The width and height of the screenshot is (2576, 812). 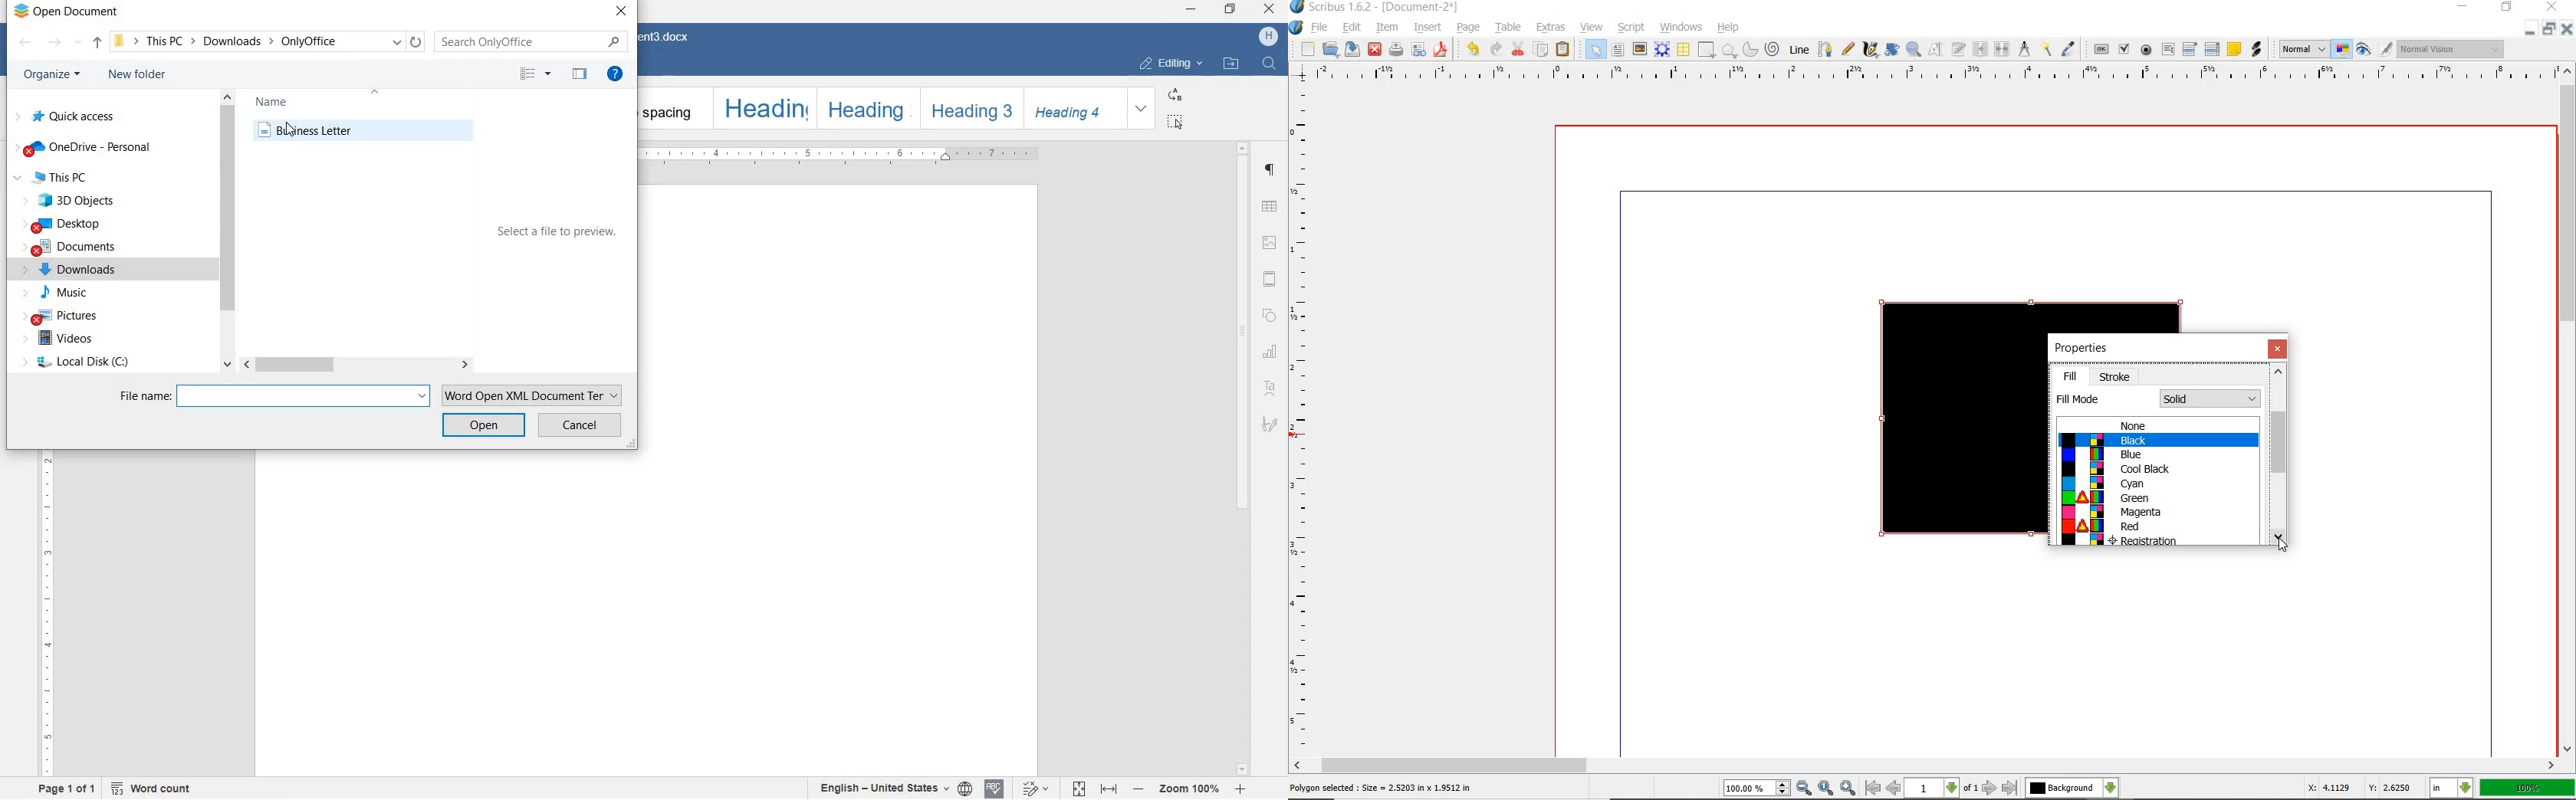 What do you see at coordinates (484, 425) in the screenshot?
I see `open` at bounding box center [484, 425].